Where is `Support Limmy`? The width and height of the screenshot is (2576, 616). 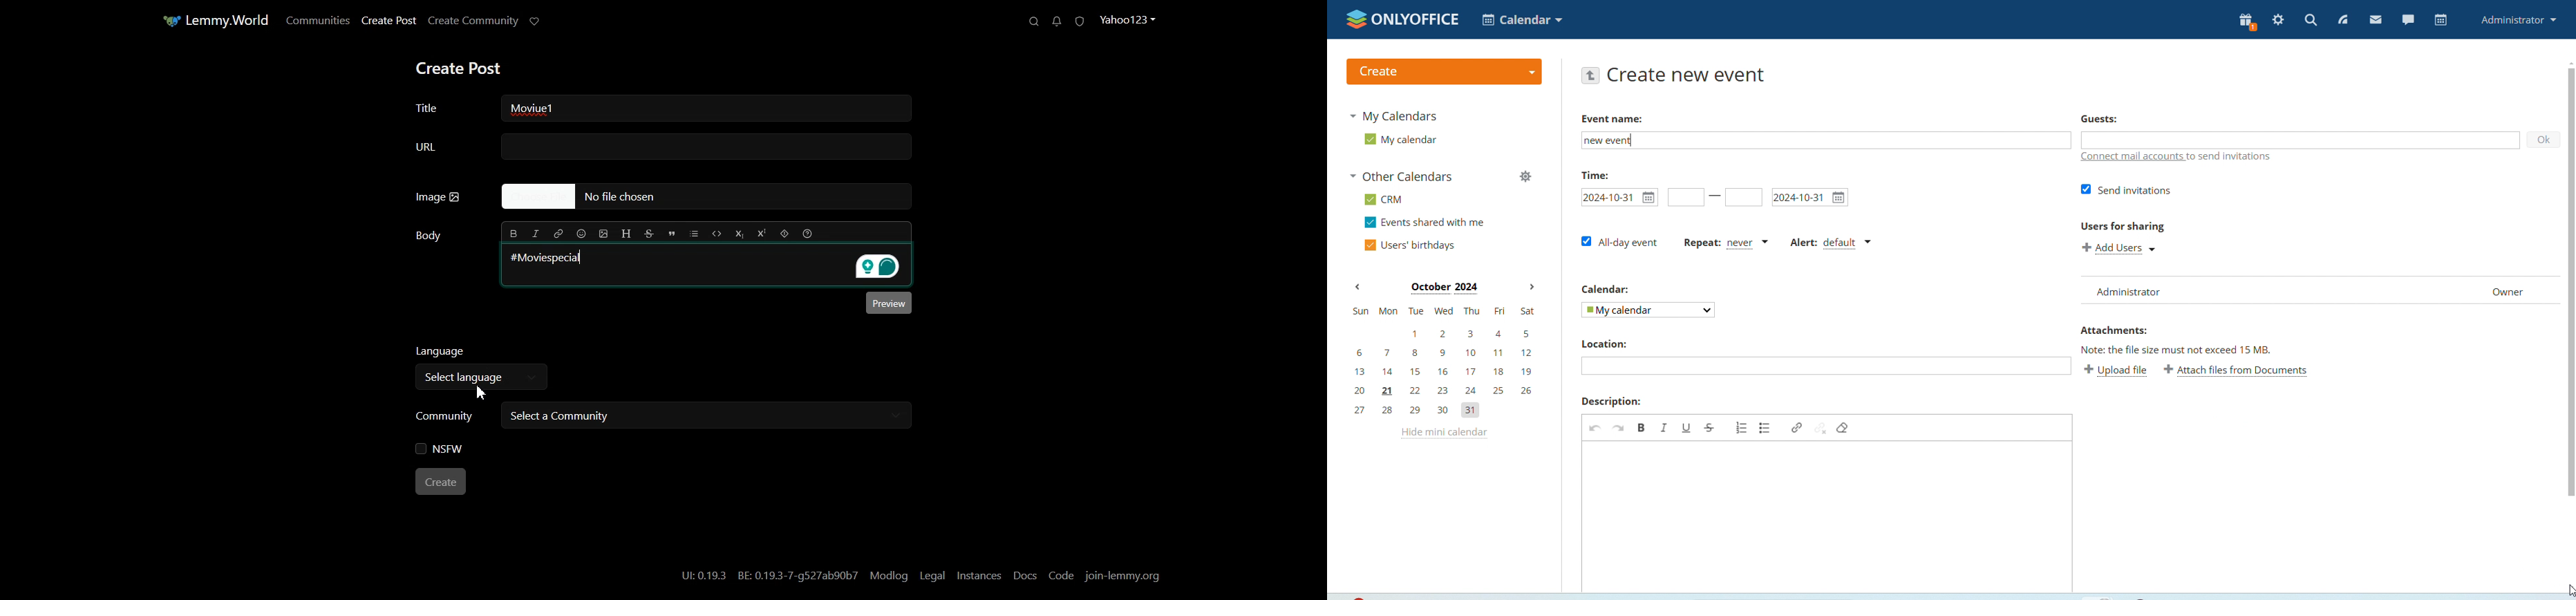
Support Limmy is located at coordinates (538, 22).